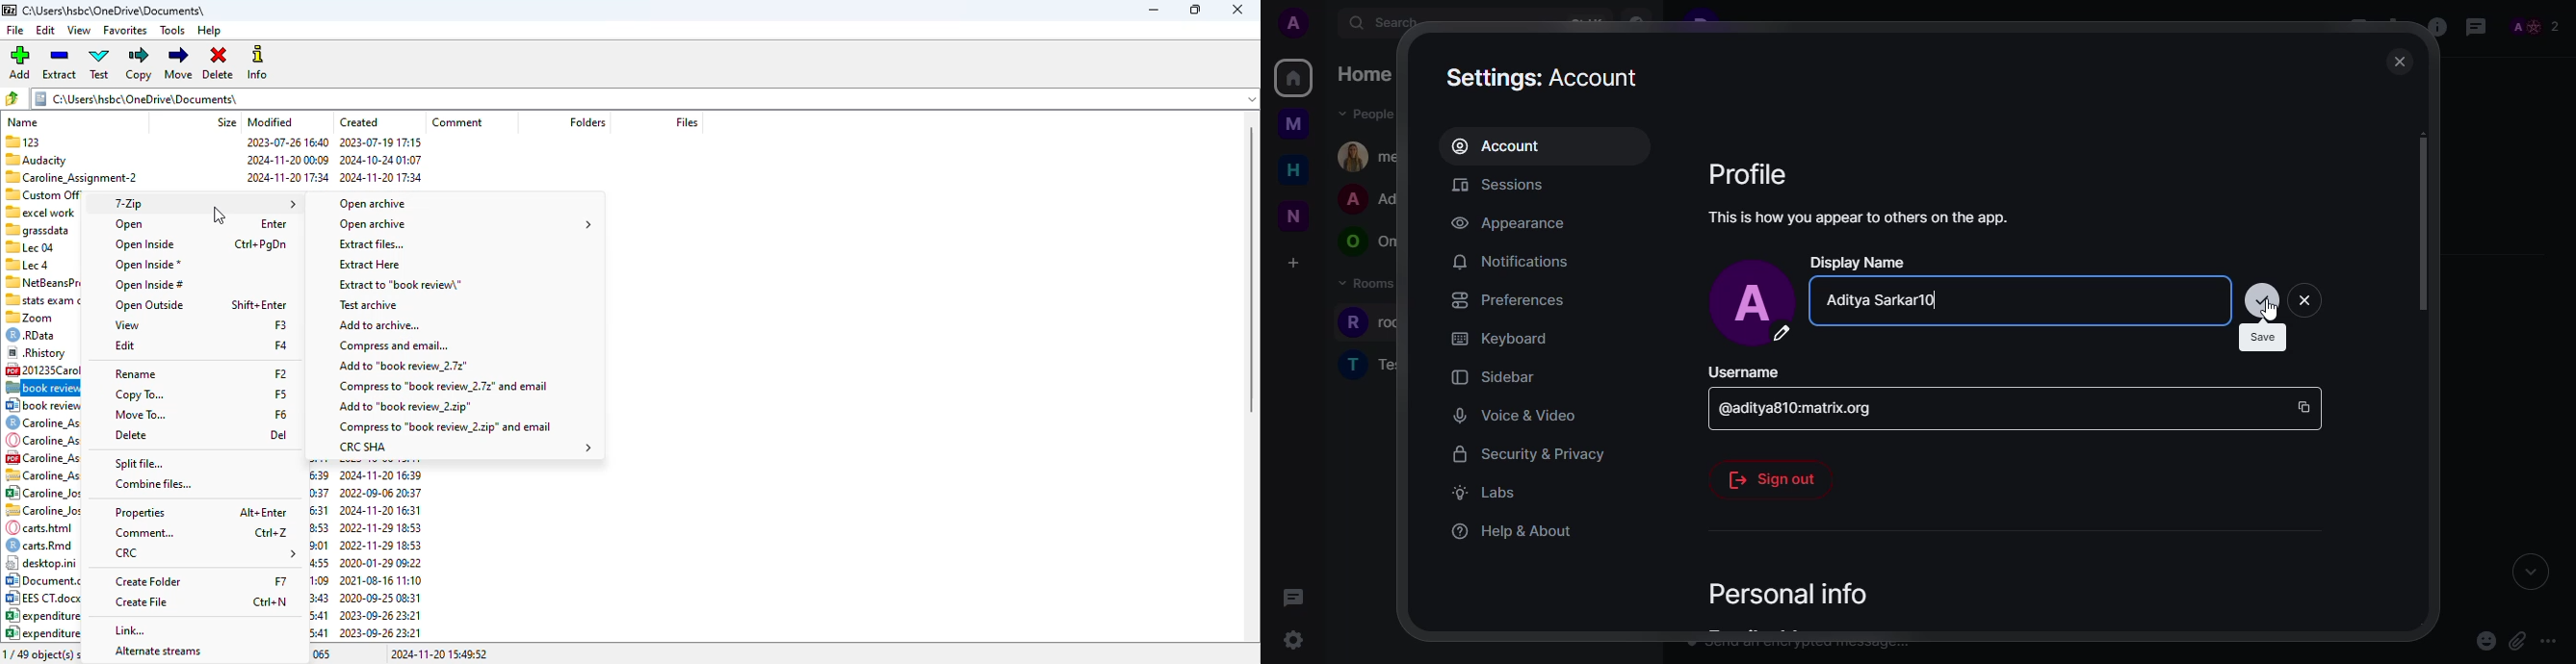  I want to click on sessions, so click(1509, 187).